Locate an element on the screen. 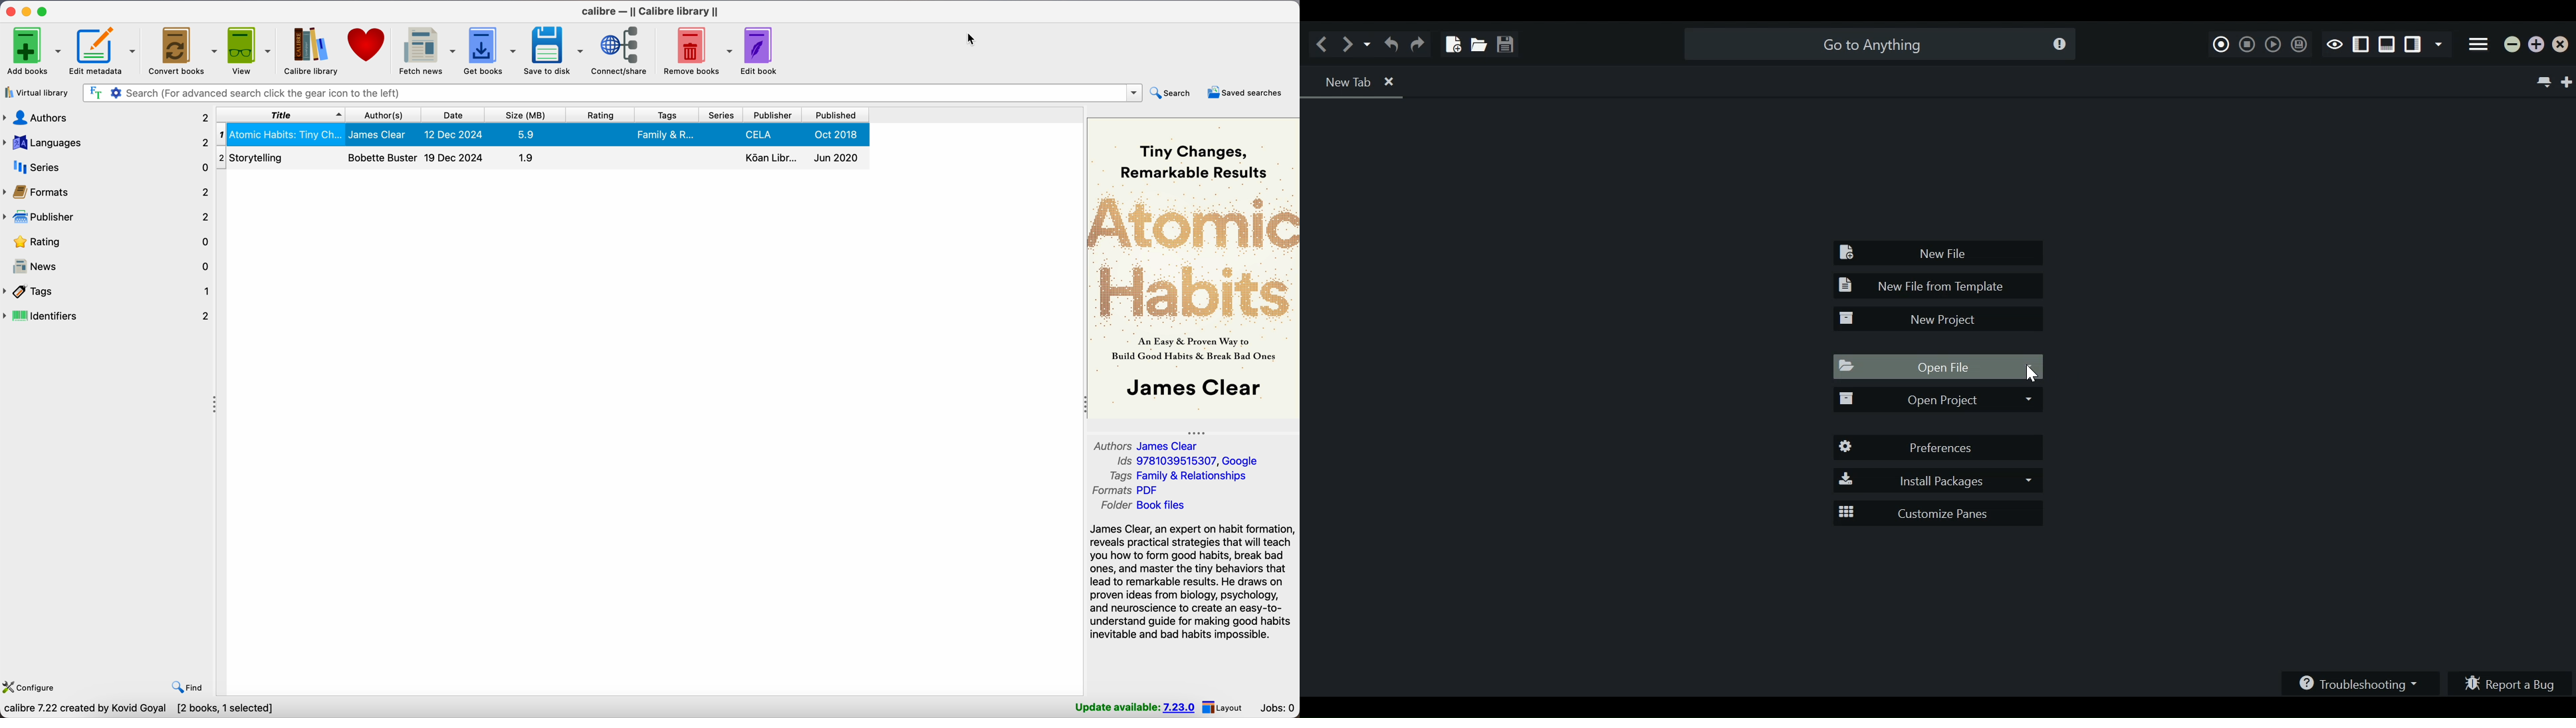  donate is located at coordinates (368, 46).